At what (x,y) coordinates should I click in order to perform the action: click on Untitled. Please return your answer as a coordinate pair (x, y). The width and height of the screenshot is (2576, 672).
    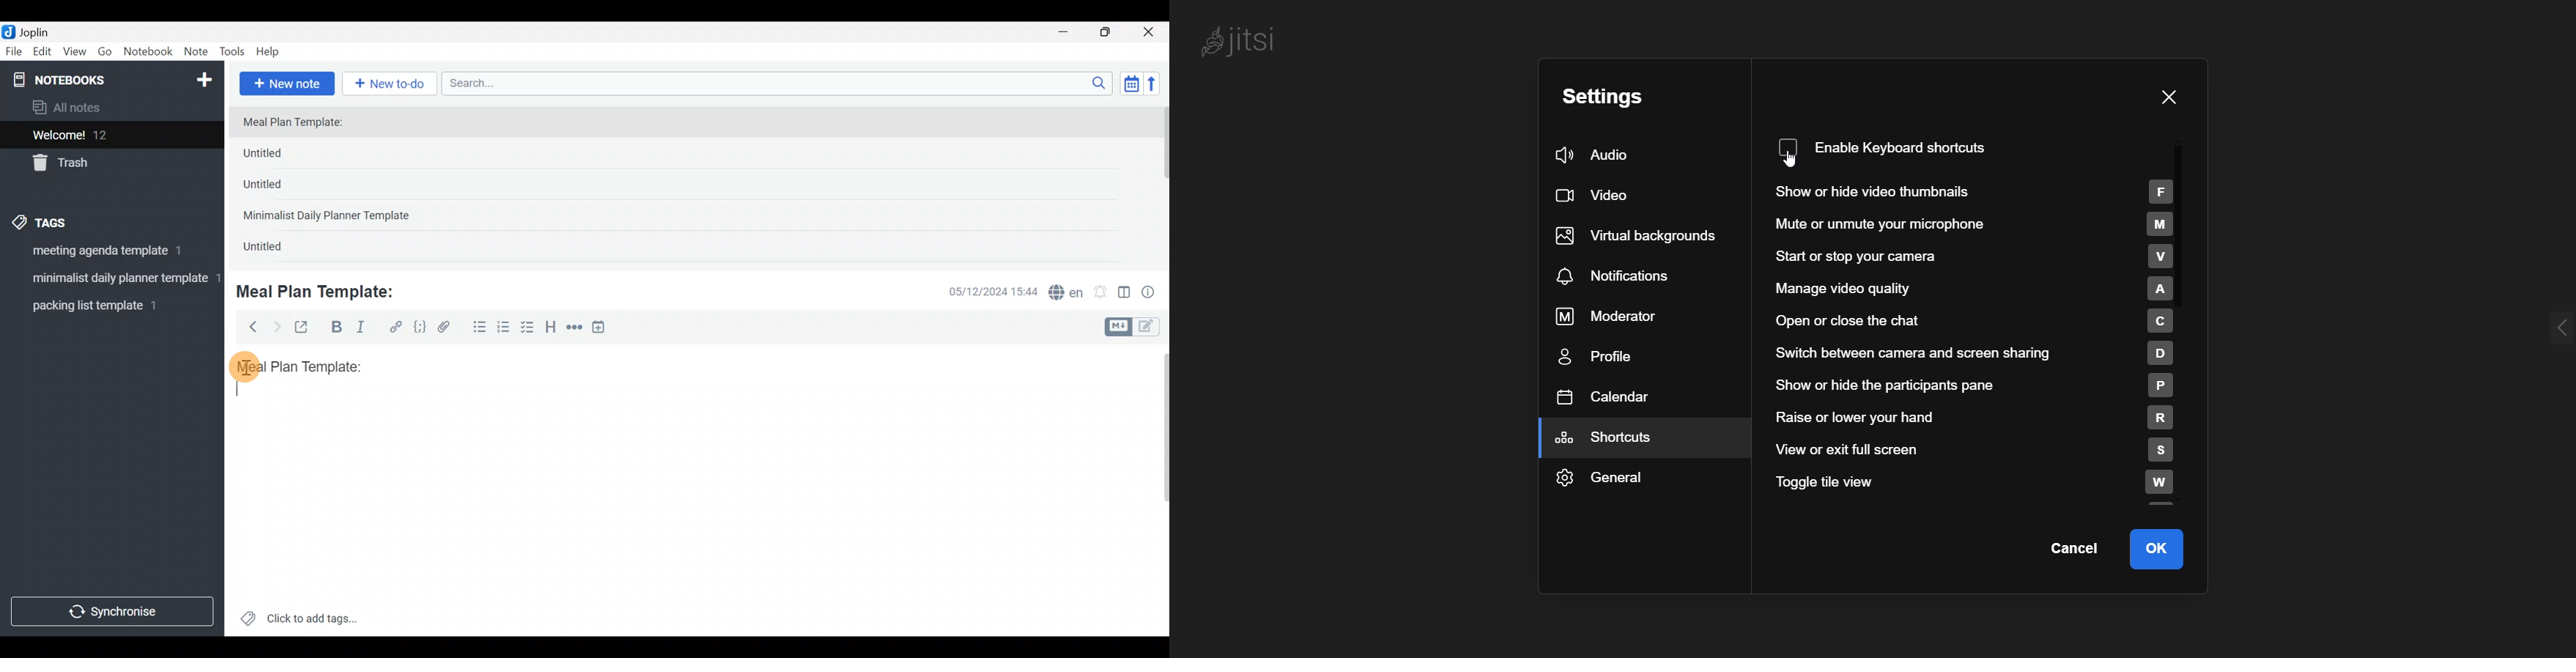
    Looking at the image, I should click on (283, 156).